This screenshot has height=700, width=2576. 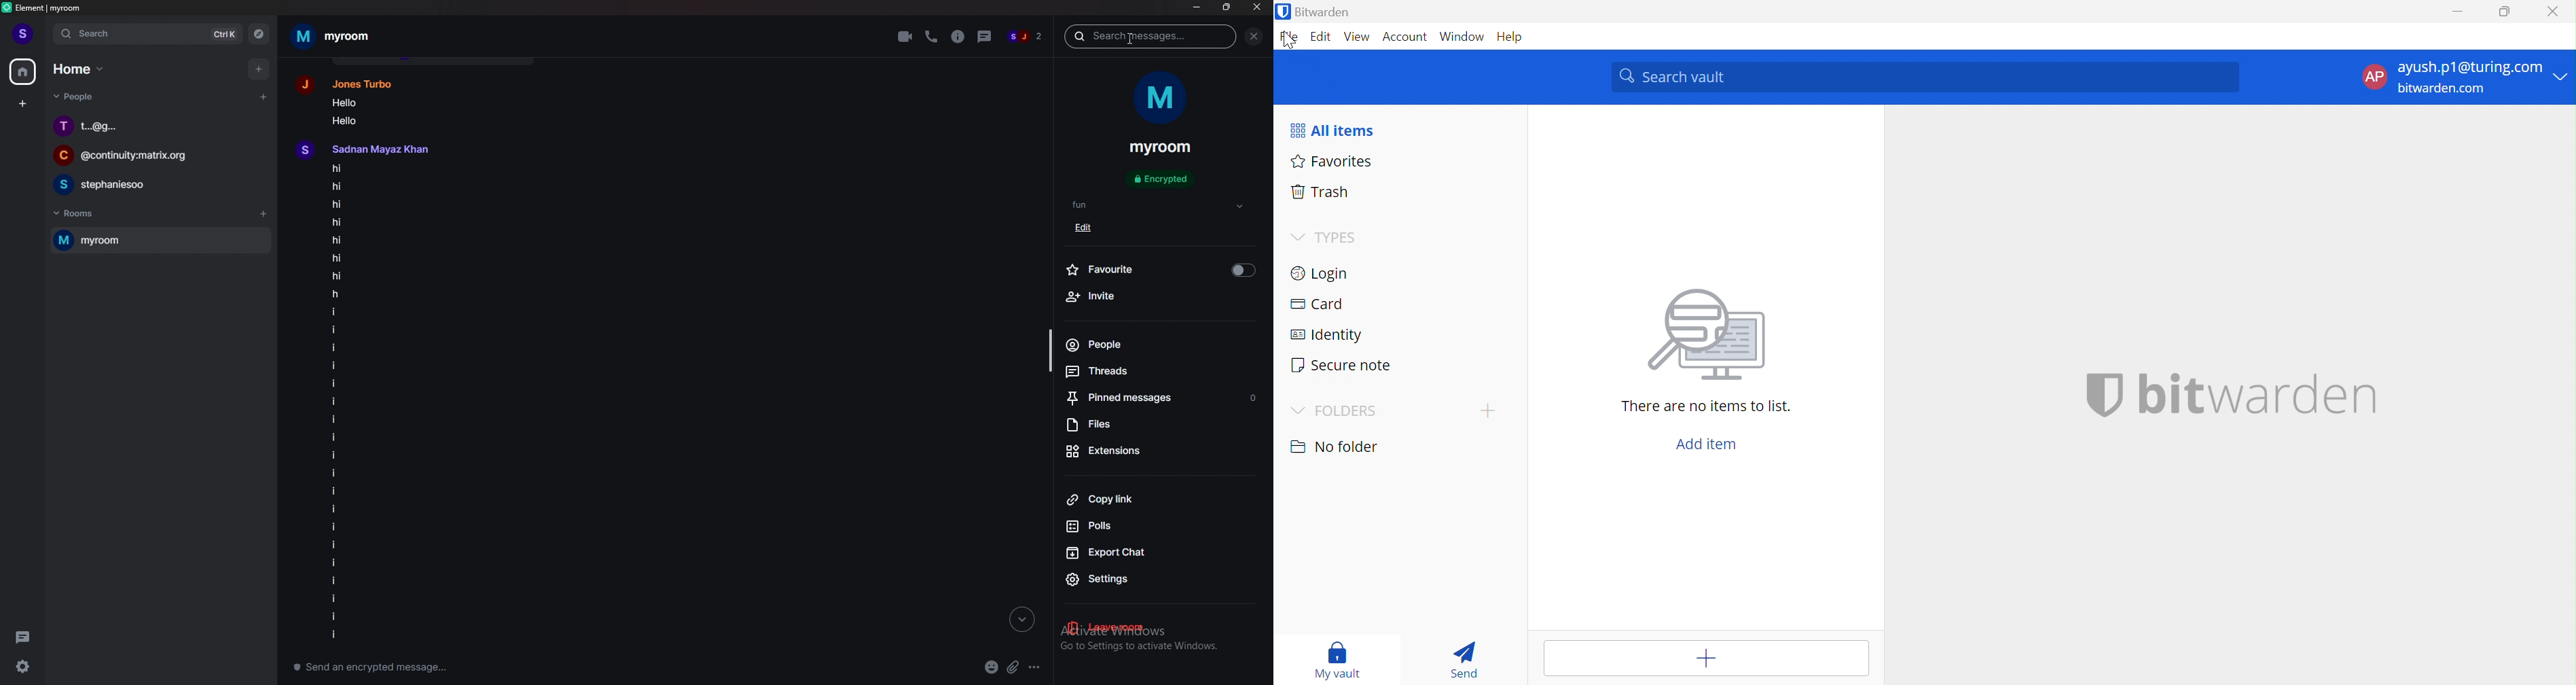 I want to click on emoji, so click(x=993, y=668).